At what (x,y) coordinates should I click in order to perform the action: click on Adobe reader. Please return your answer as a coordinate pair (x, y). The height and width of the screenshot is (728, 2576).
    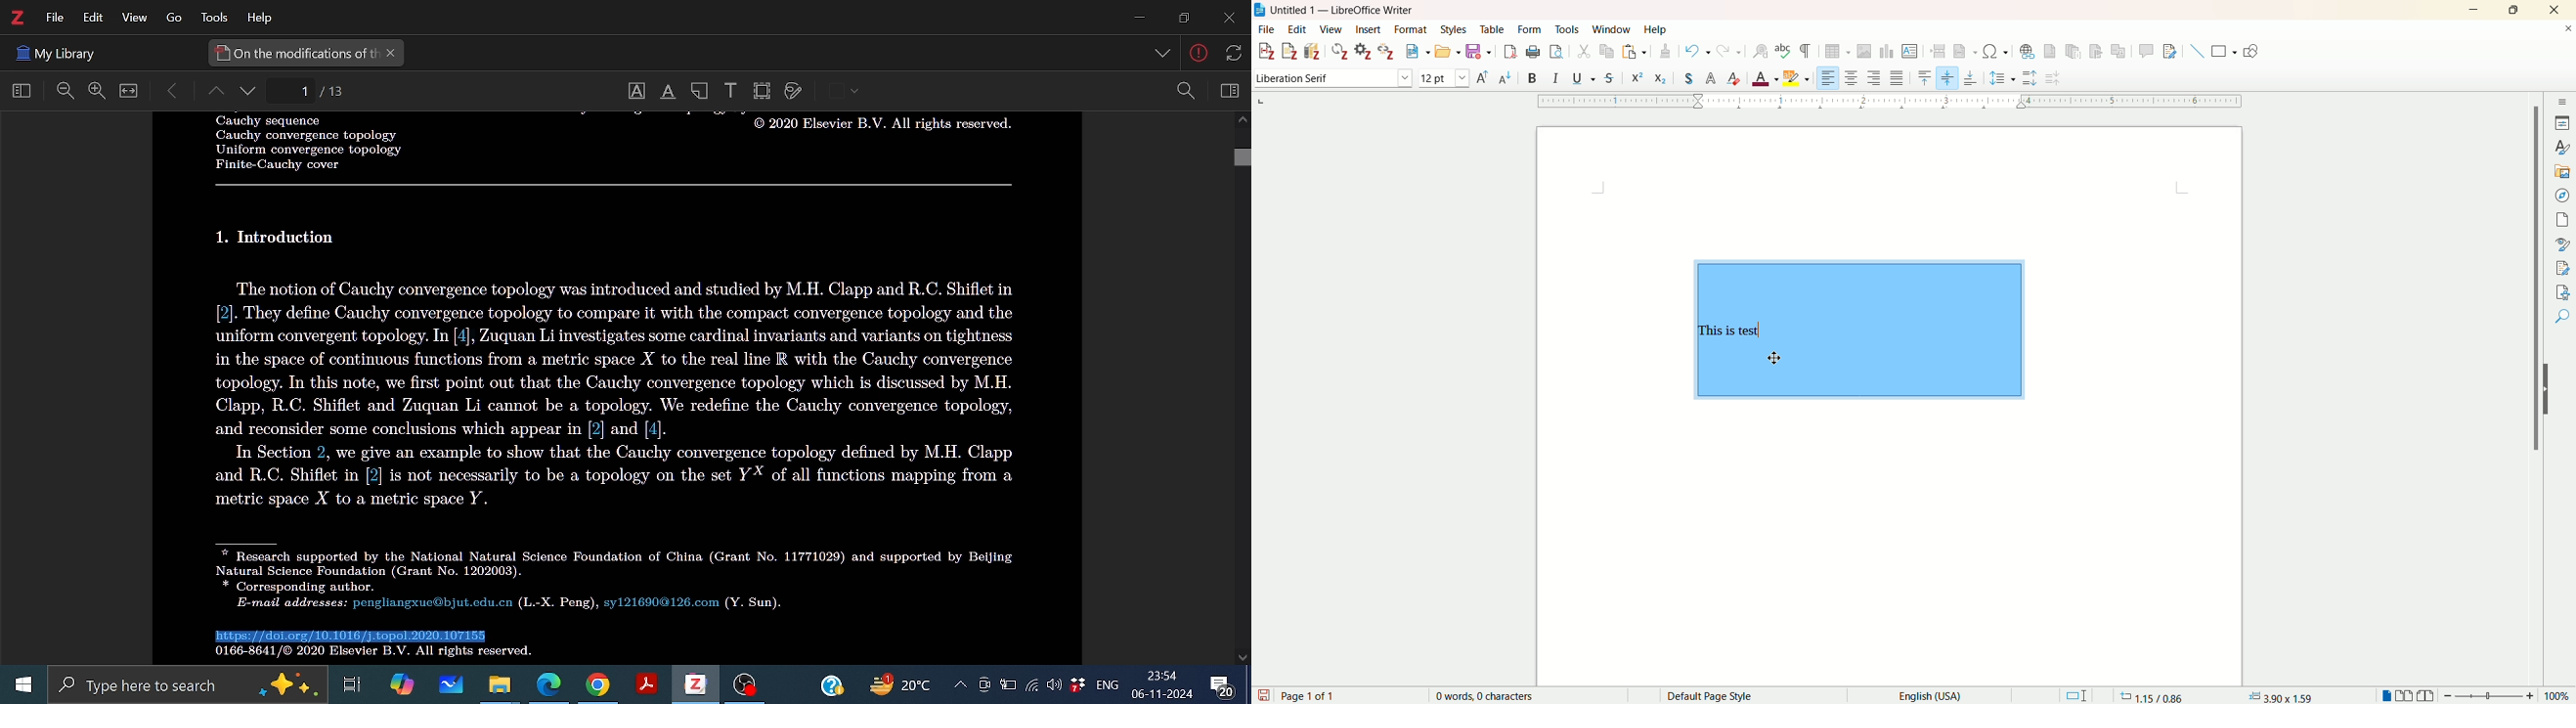
    Looking at the image, I should click on (645, 685).